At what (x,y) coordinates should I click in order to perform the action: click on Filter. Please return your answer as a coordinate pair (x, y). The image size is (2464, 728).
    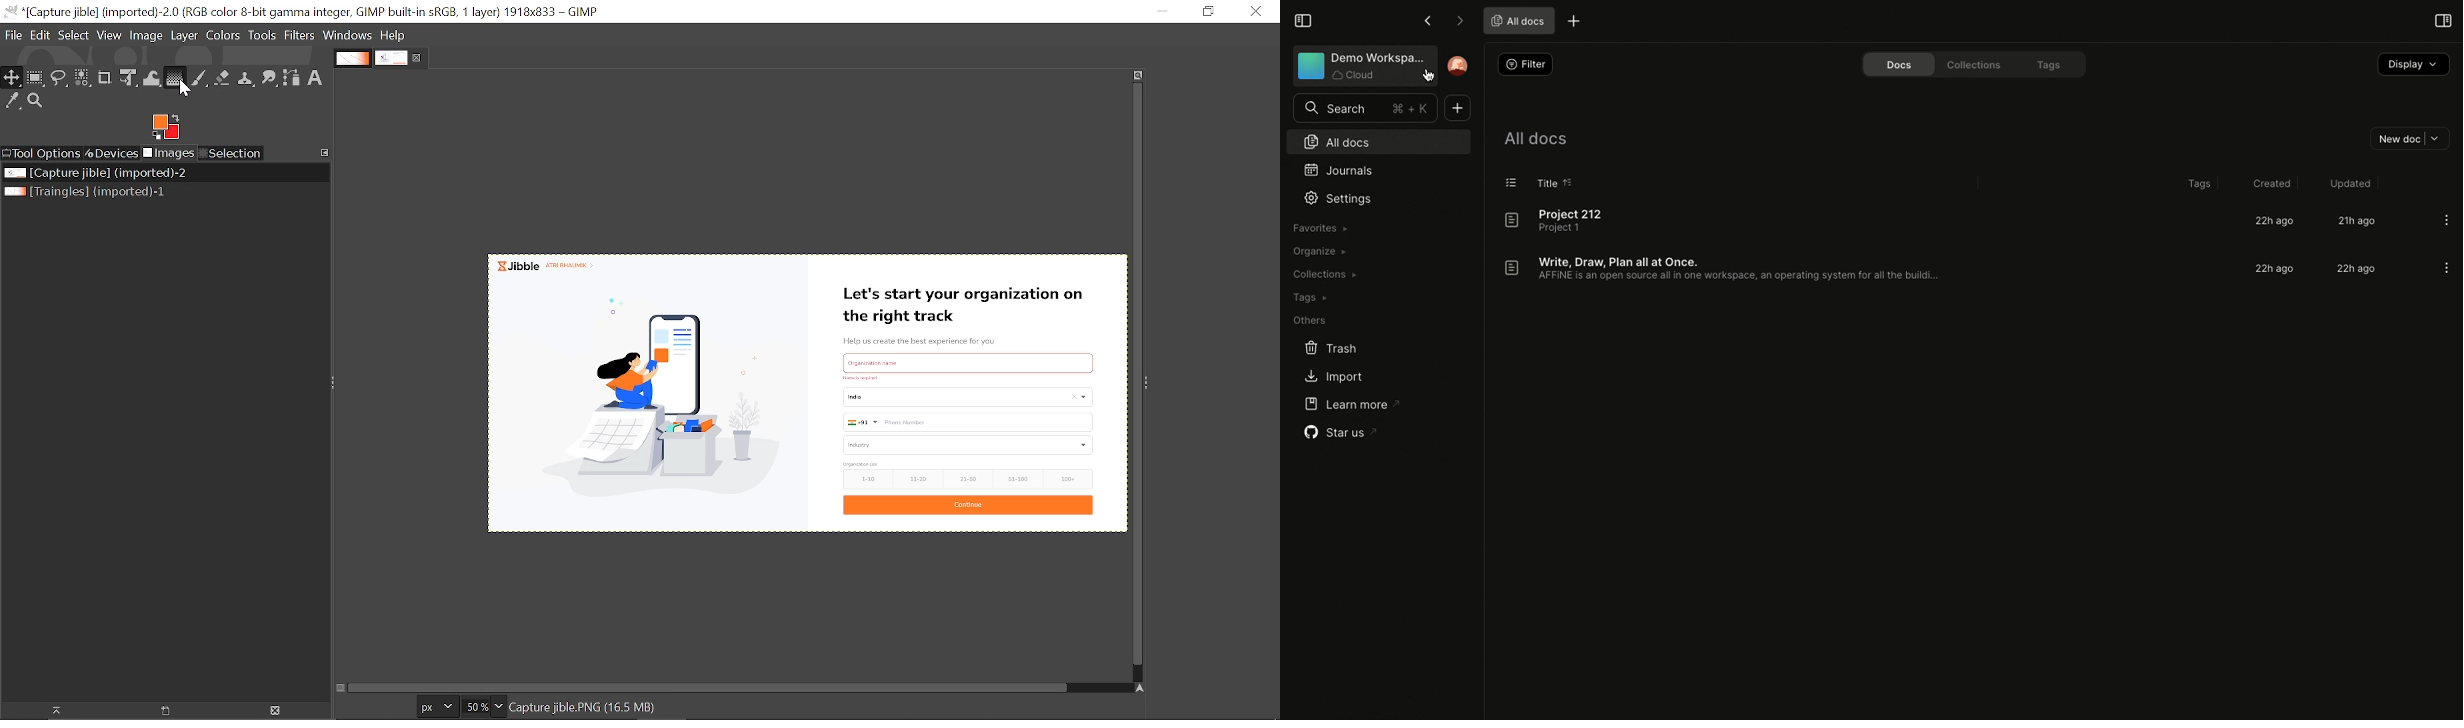
    Looking at the image, I should click on (1525, 64).